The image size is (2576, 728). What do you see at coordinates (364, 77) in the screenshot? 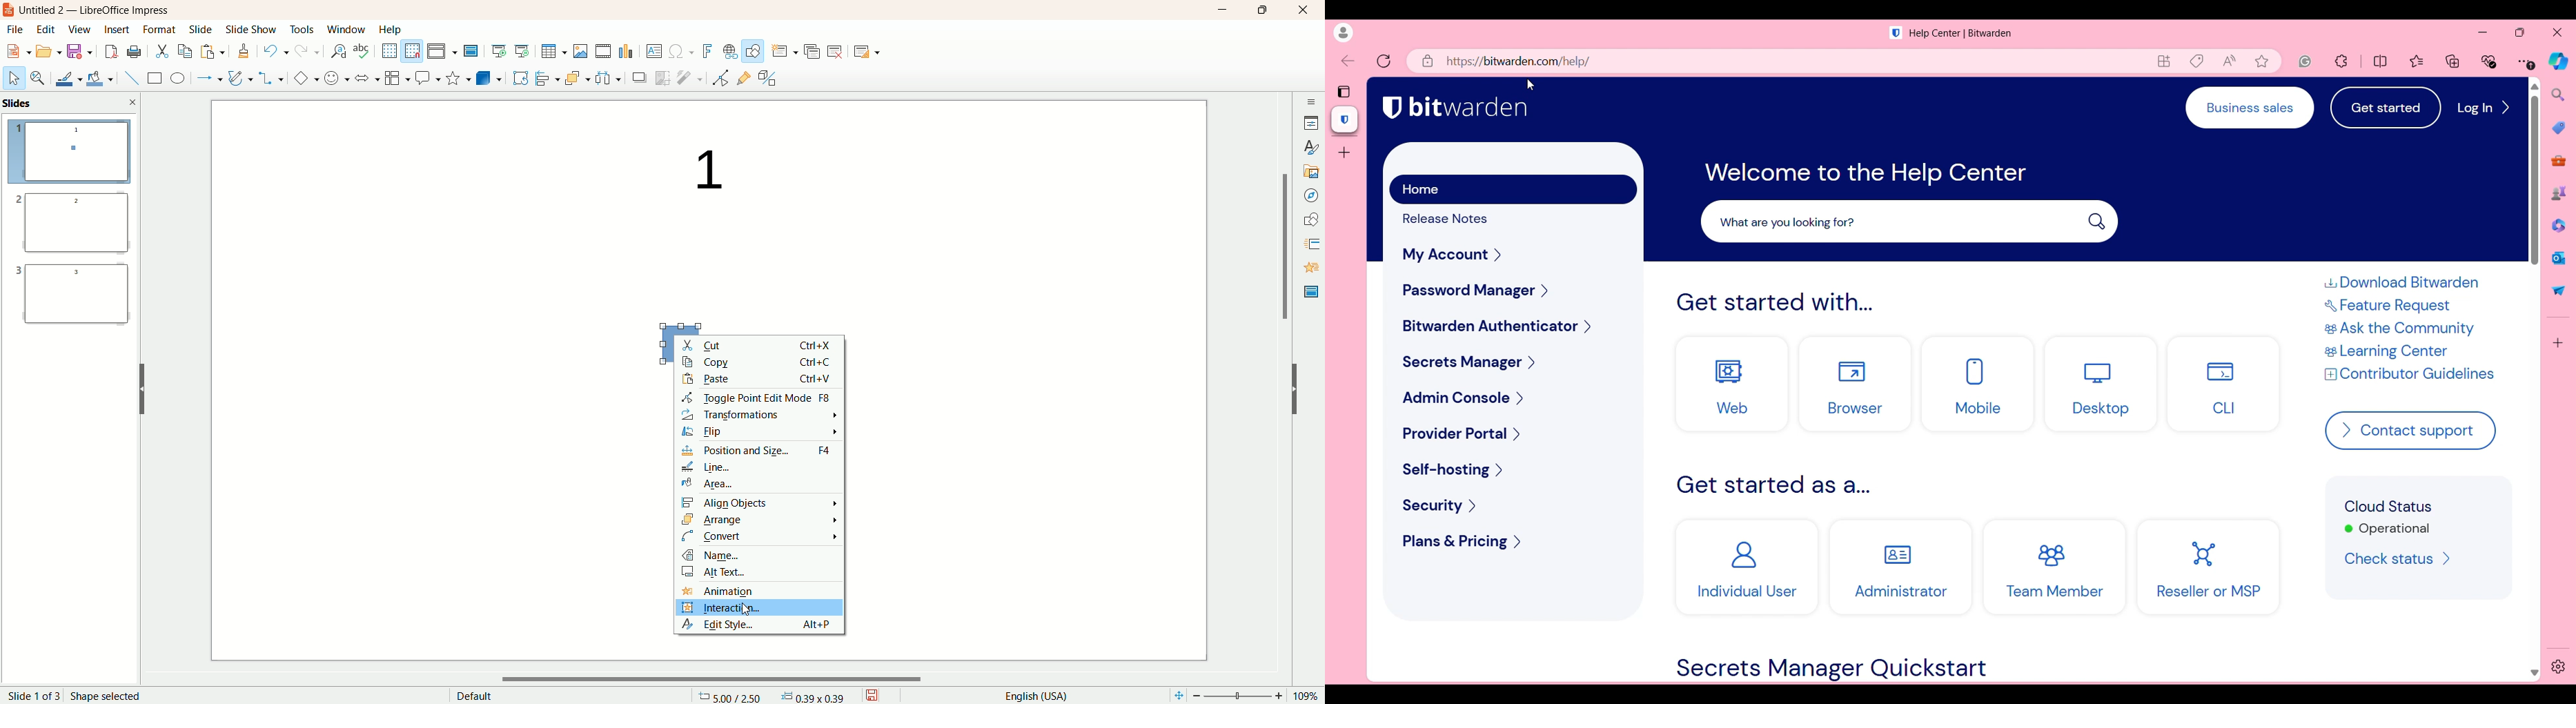
I see `block arrow` at bounding box center [364, 77].